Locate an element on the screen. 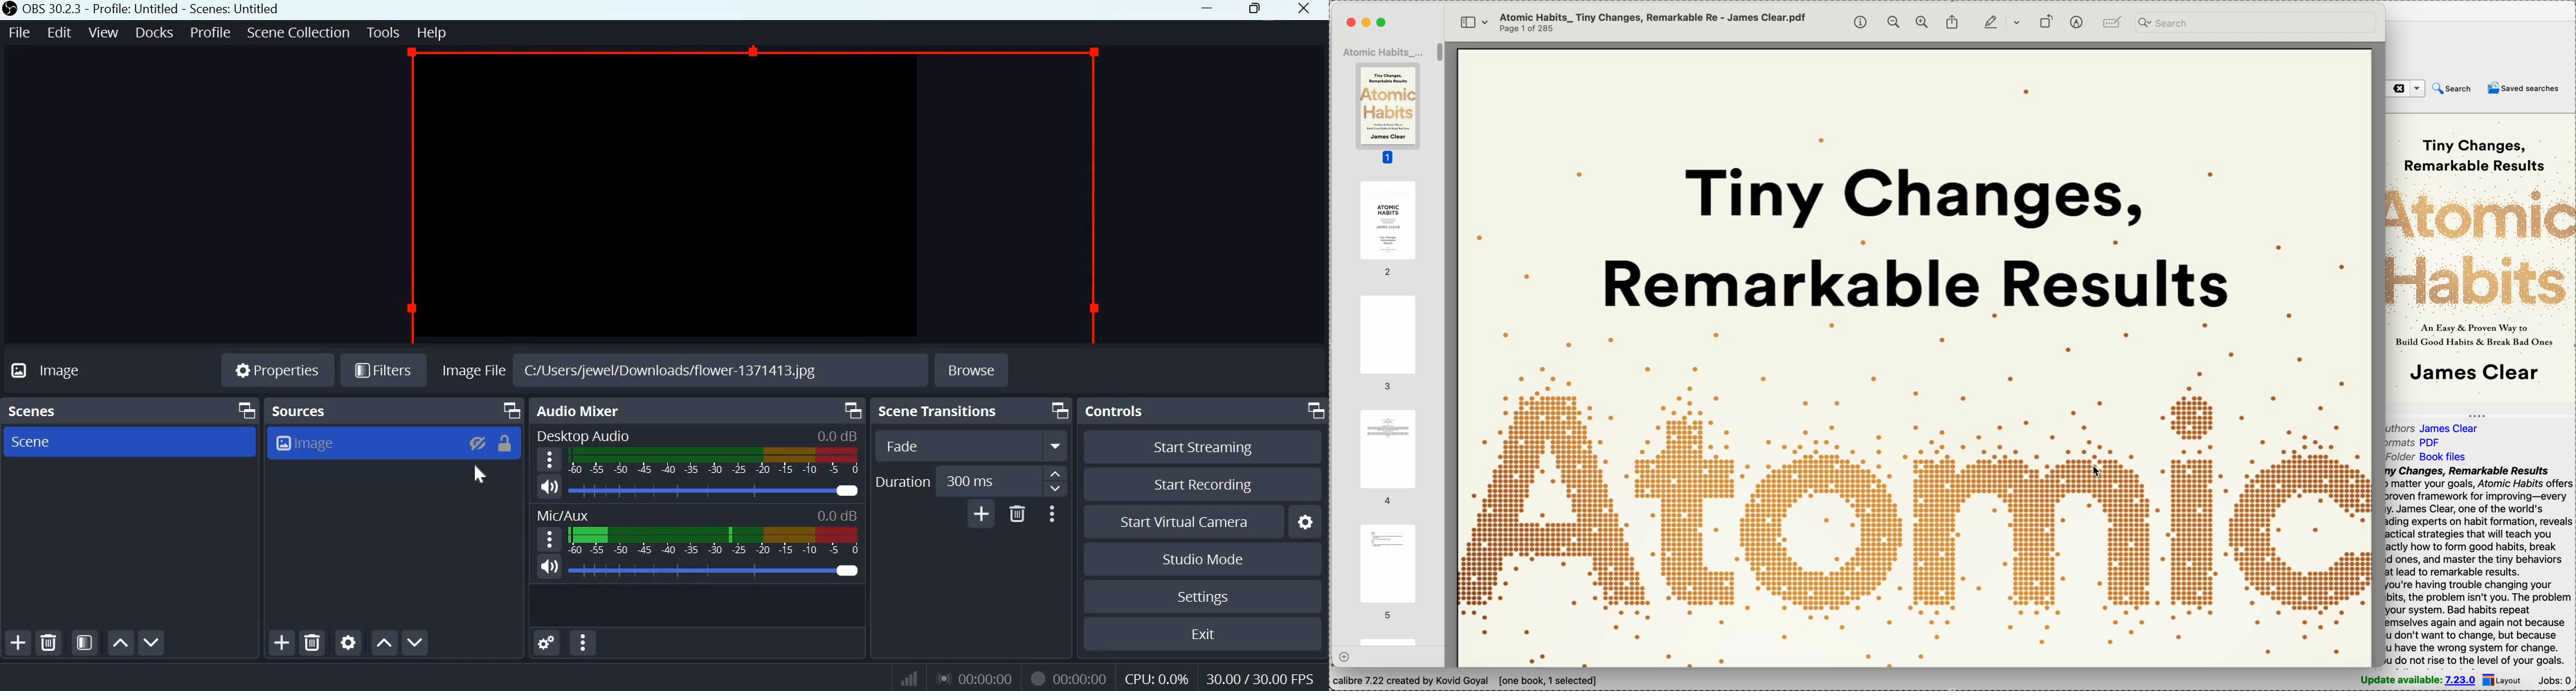  decrease duration is located at coordinates (1055, 489).